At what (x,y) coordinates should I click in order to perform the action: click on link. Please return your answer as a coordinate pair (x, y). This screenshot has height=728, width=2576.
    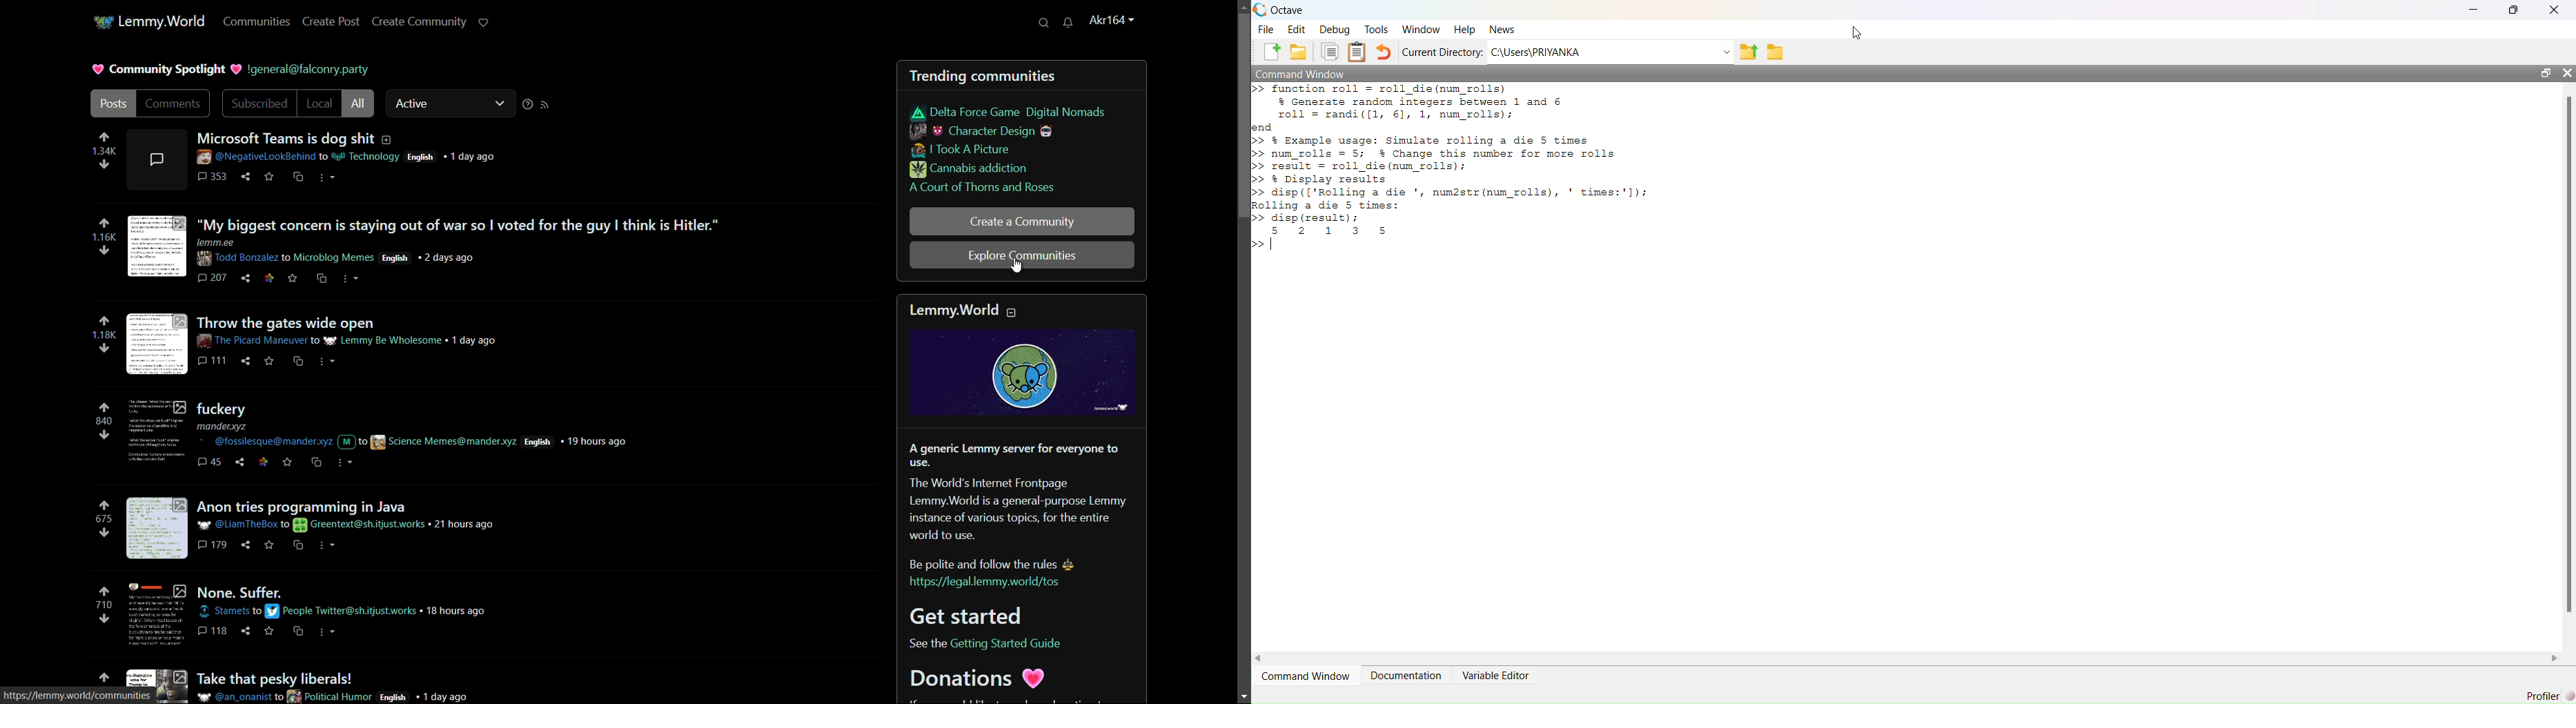
    Looking at the image, I should click on (996, 585).